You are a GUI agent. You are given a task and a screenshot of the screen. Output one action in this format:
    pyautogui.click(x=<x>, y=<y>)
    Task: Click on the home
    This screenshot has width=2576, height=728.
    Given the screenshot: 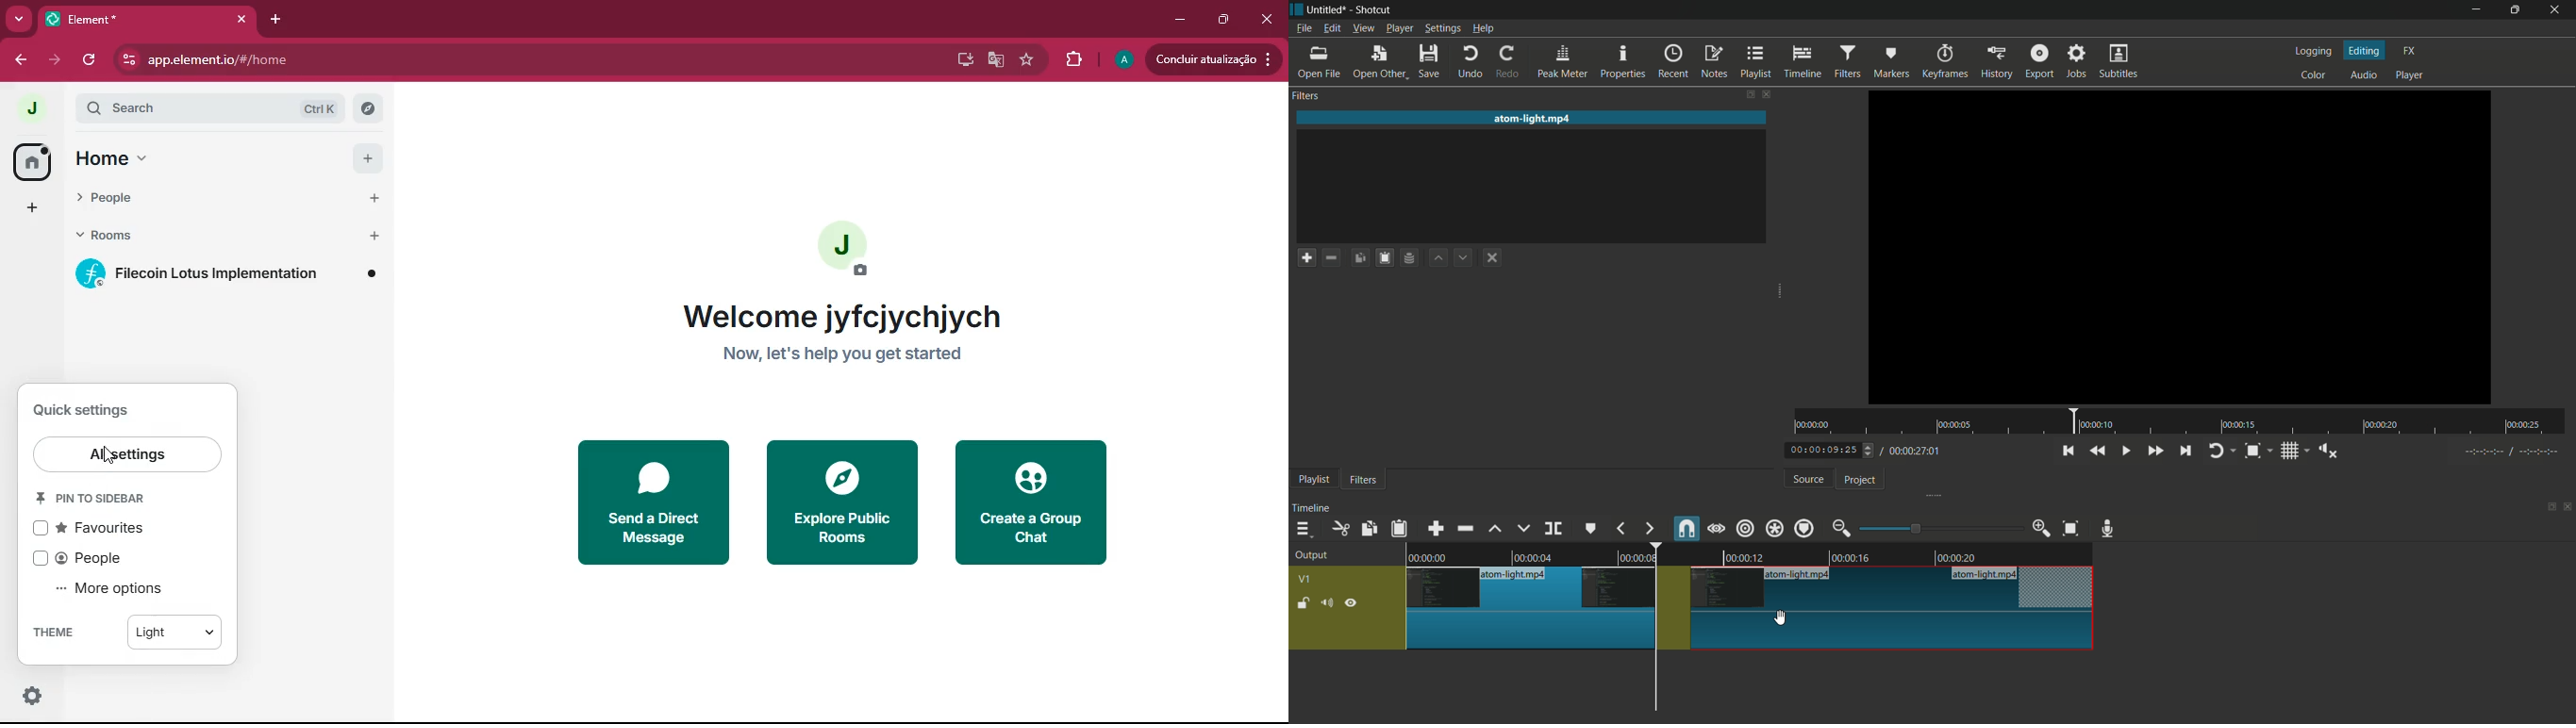 What is the action you would take?
    pyautogui.click(x=33, y=162)
    